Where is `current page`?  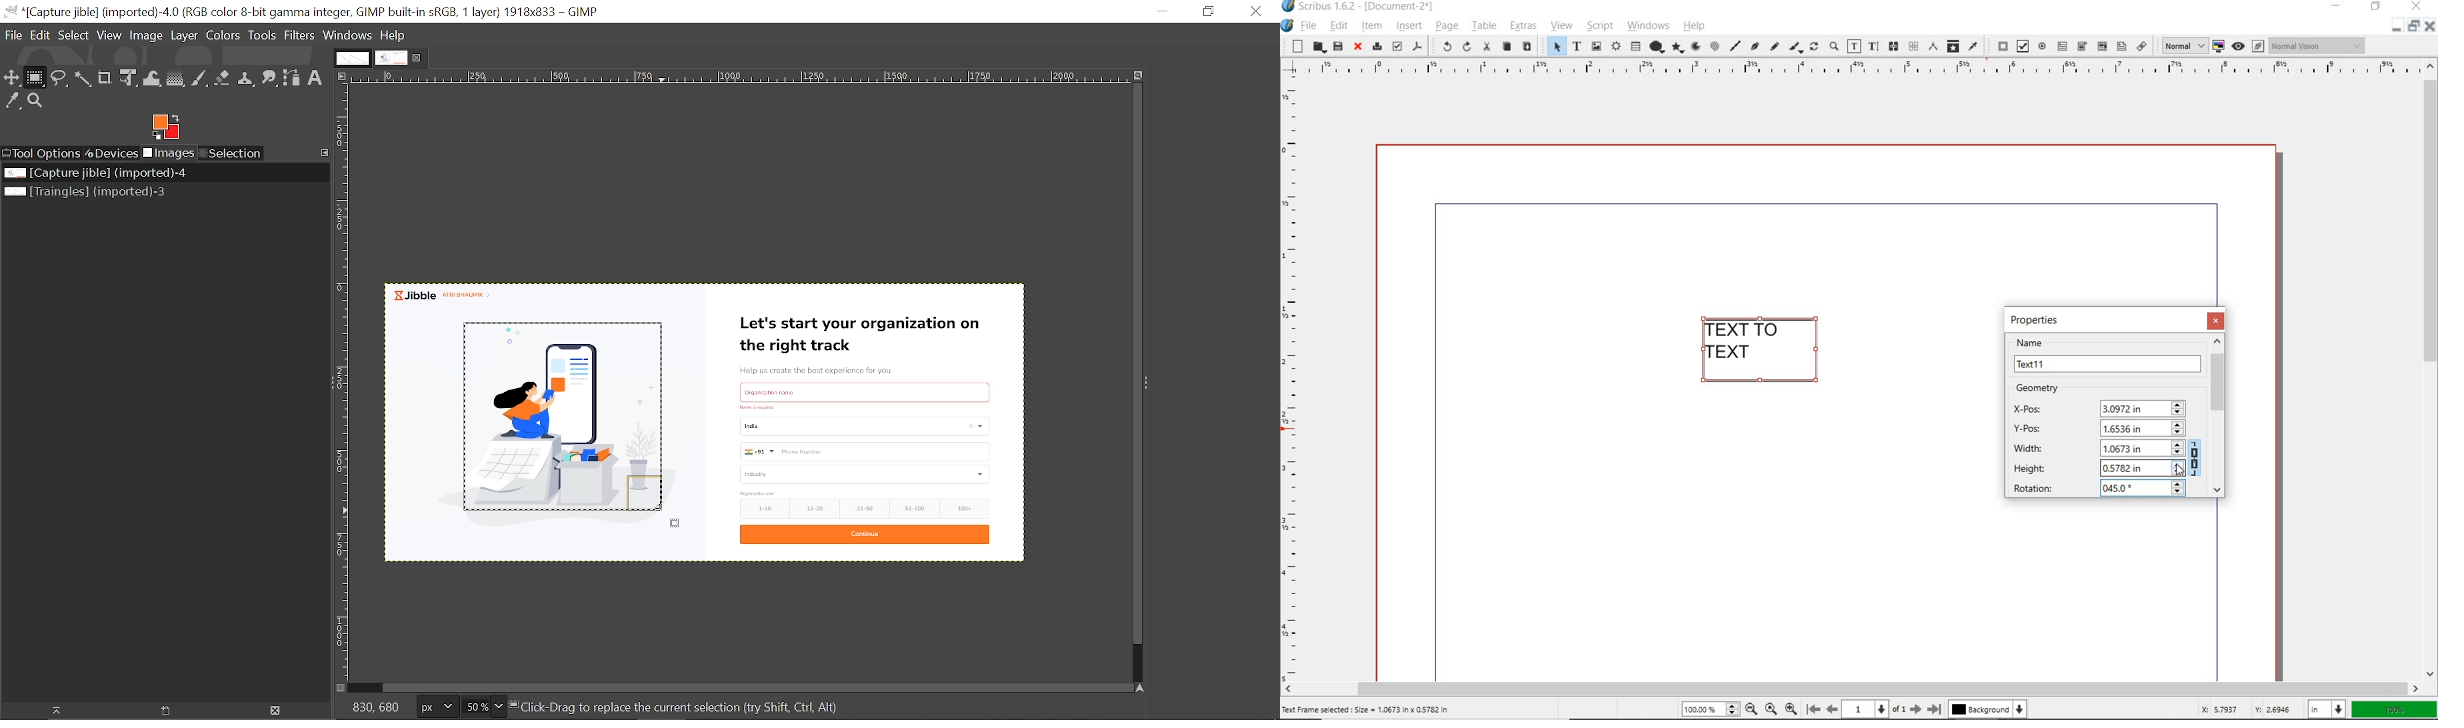 current page is located at coordinates (1877, 709).